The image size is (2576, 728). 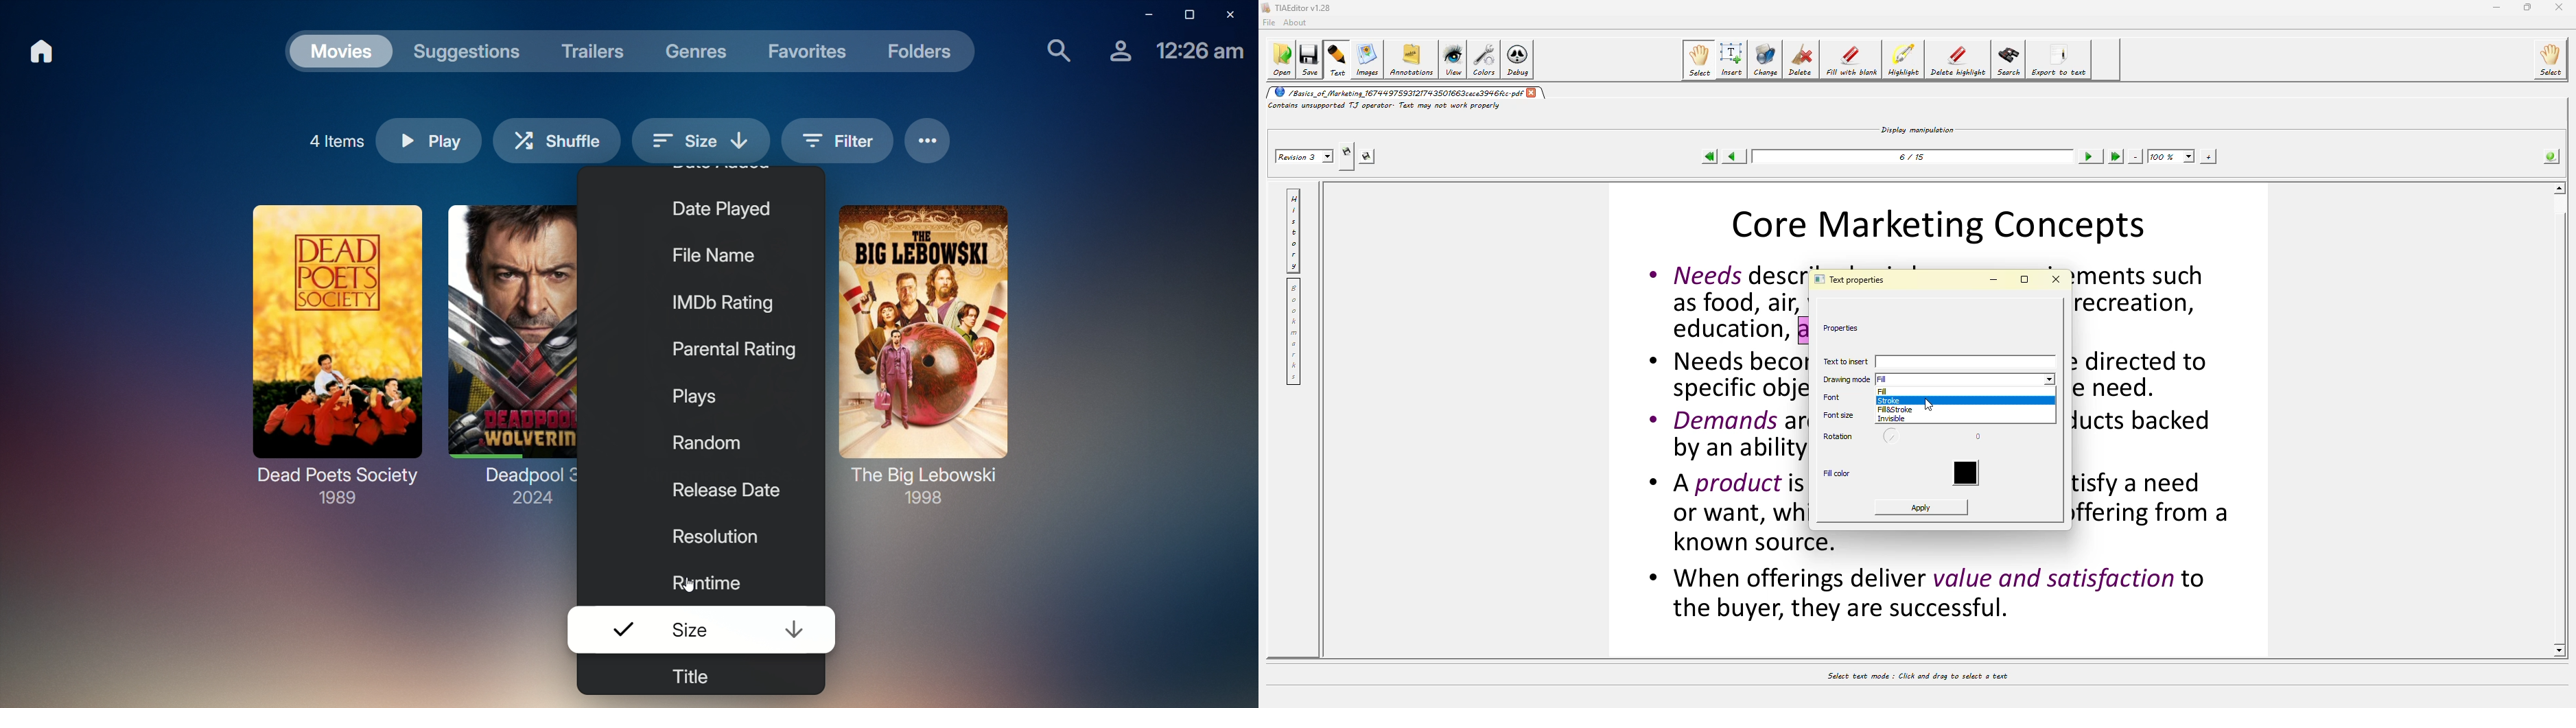 I want to click on text to insert, so click(x=1941, y=362).